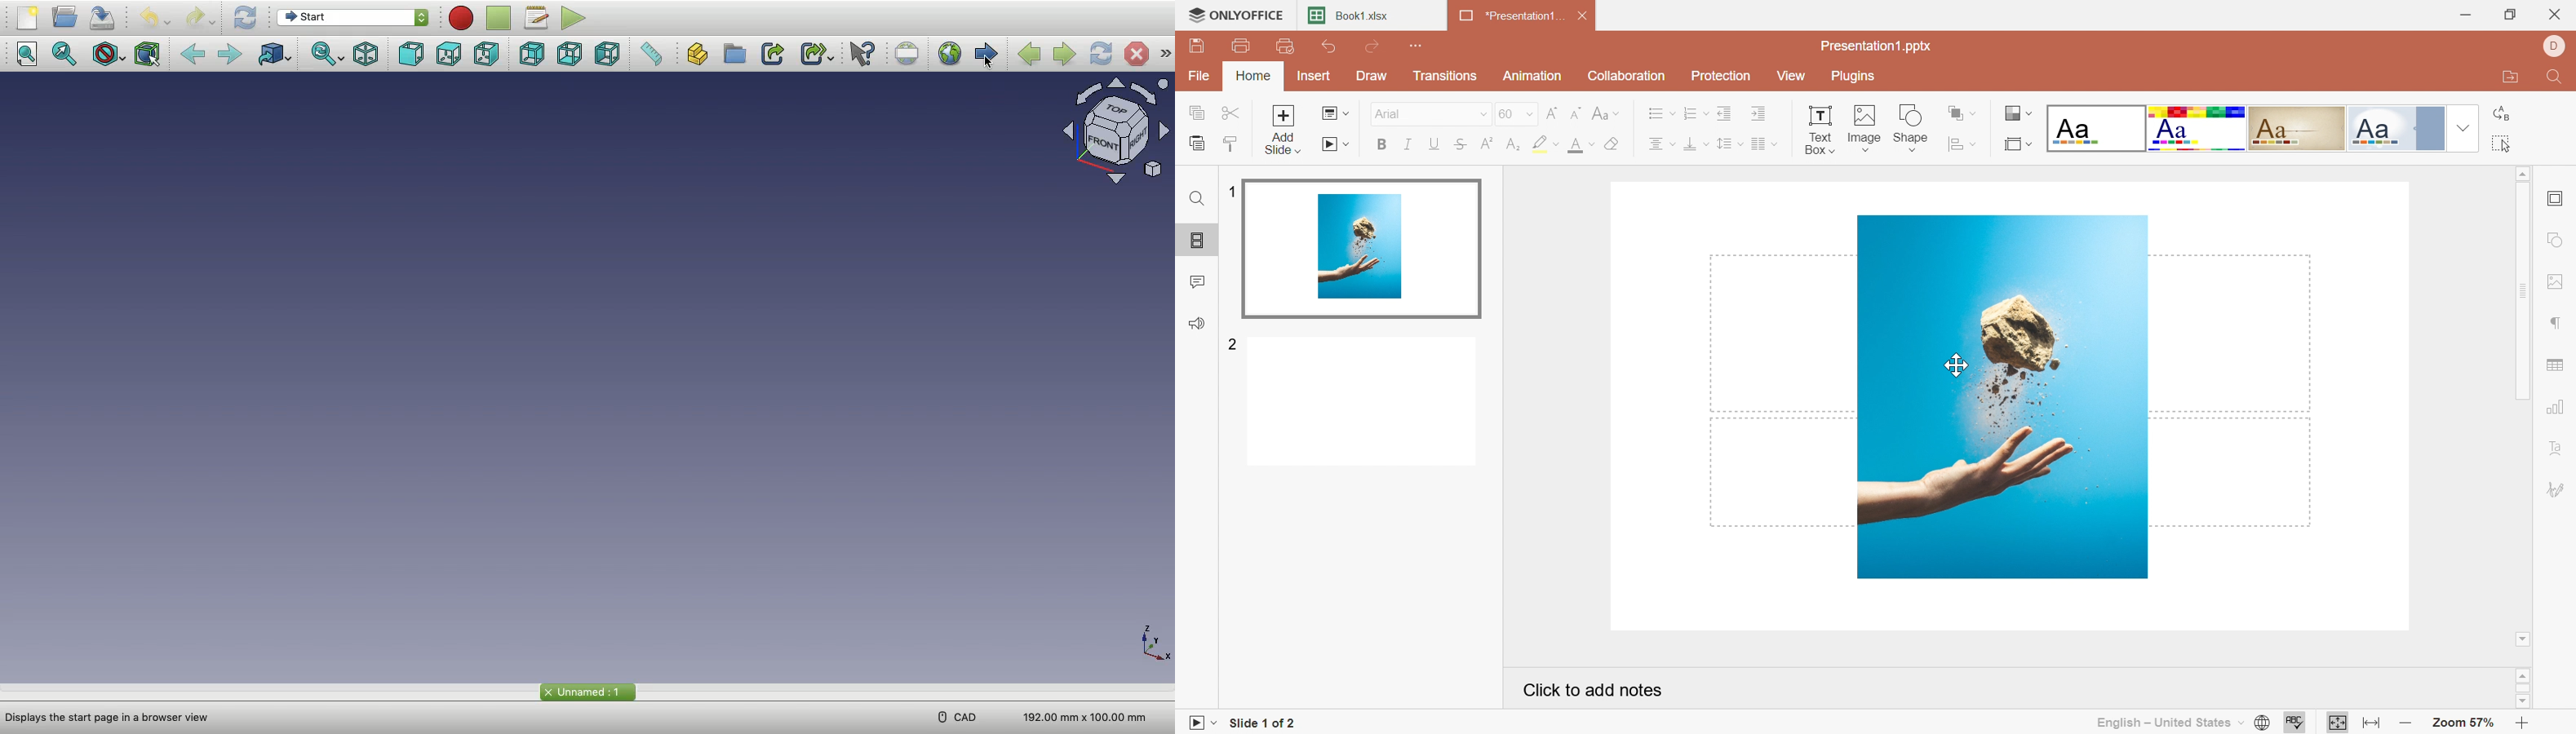 The height and width of the screenshot is (756, 2576). I want to click on Bounding box, so click(146, 55).